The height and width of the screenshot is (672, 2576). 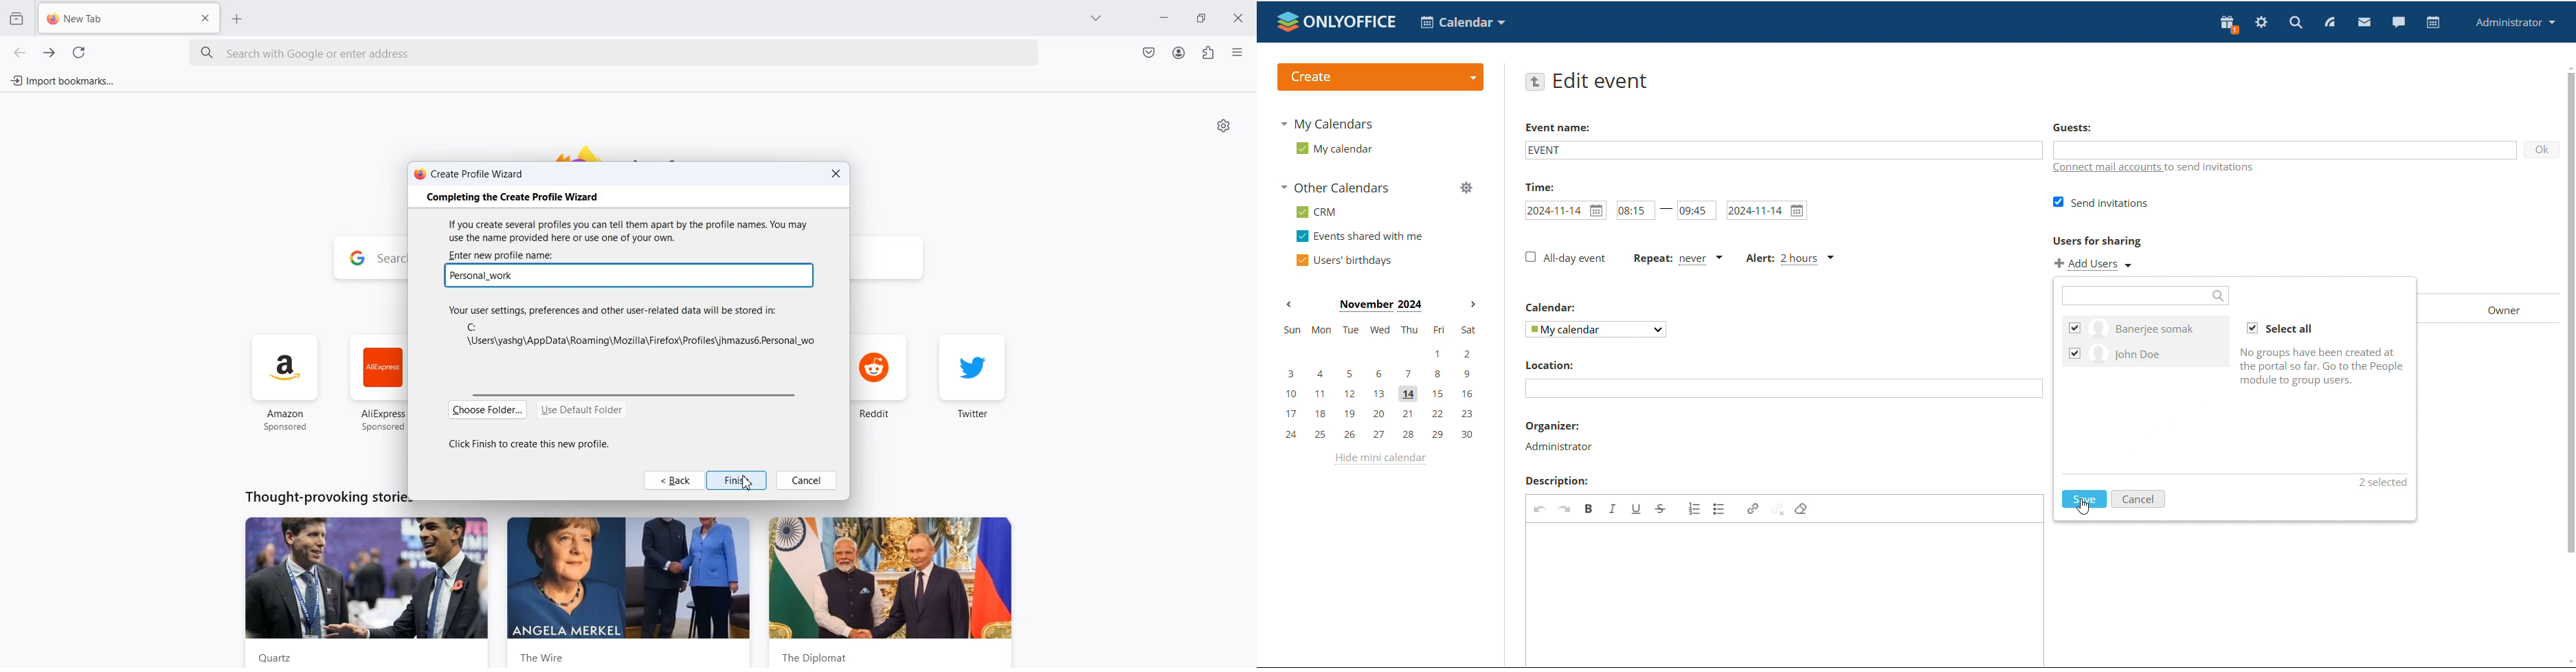 I want to click on Thought-provoking stories, so click(x=322, y=497).